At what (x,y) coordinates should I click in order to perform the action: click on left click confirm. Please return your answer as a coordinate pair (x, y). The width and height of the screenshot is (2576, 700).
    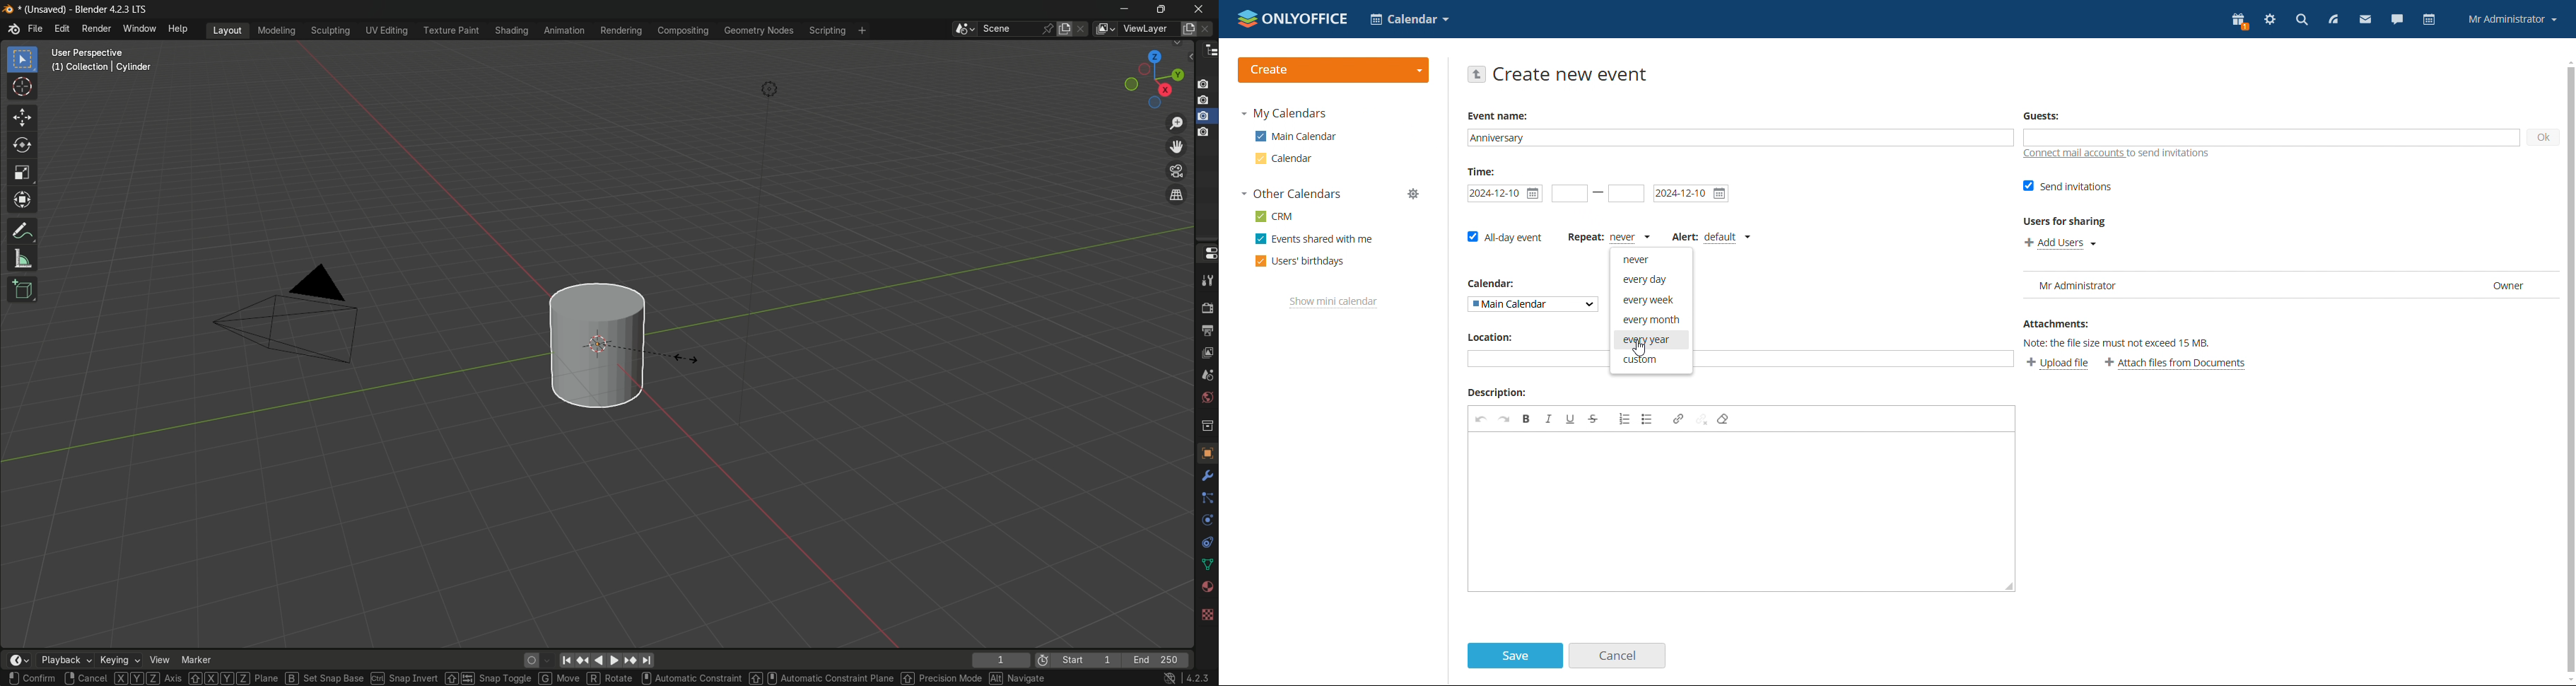
    Looking at the image, I should click on (32, 678).